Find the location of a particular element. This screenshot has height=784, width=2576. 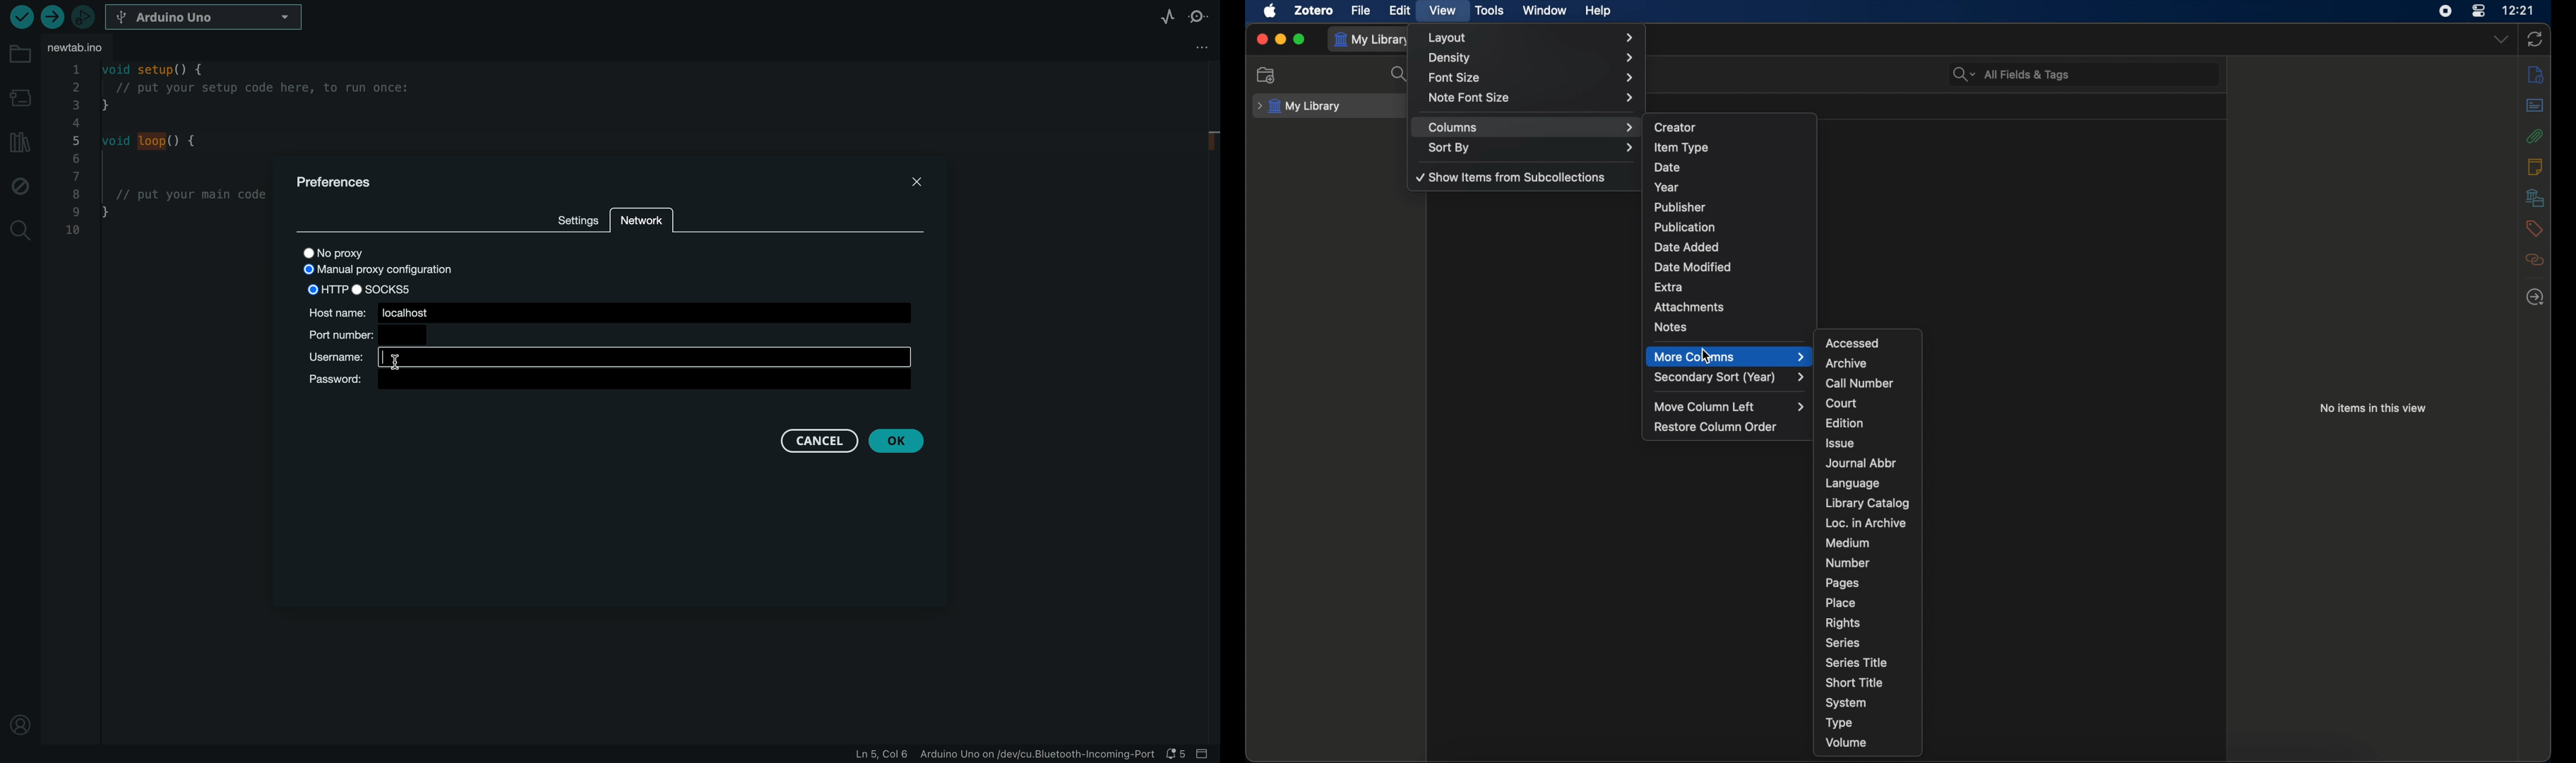

search bar is located at coordinates (2012, 74).